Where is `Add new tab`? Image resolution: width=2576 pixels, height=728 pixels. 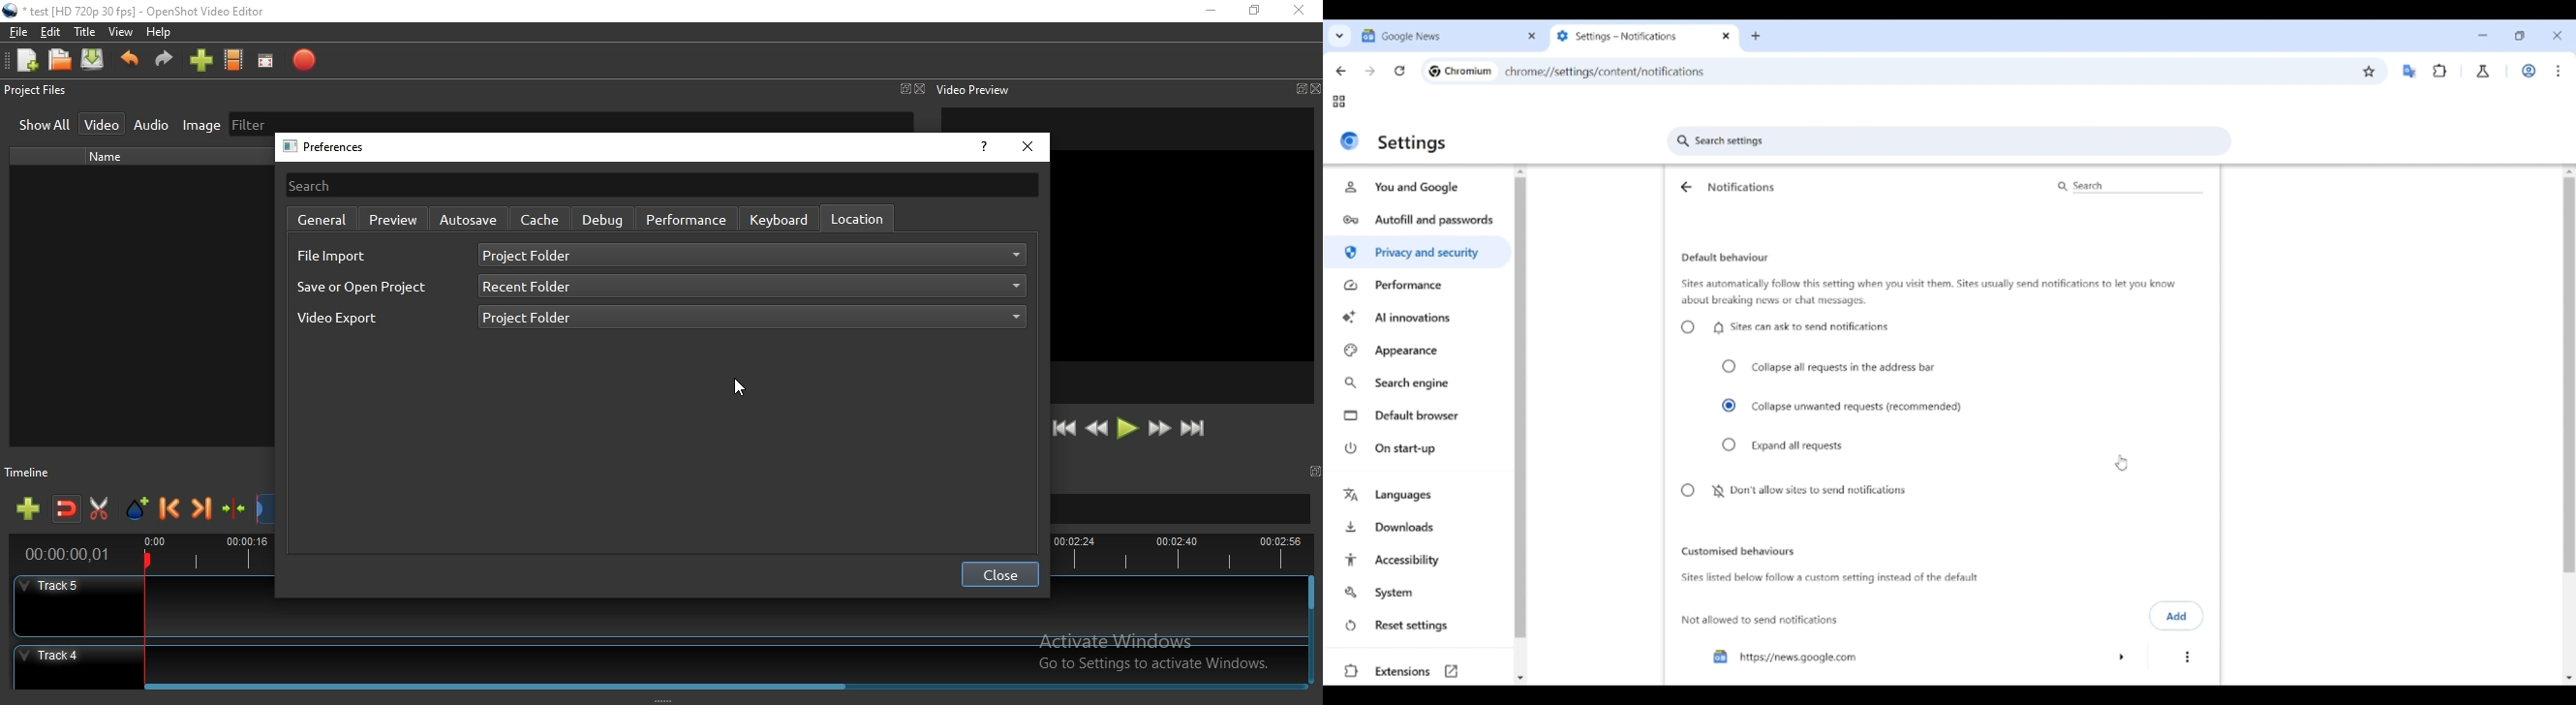 Add new tab is located at coordinates (1756, 37).